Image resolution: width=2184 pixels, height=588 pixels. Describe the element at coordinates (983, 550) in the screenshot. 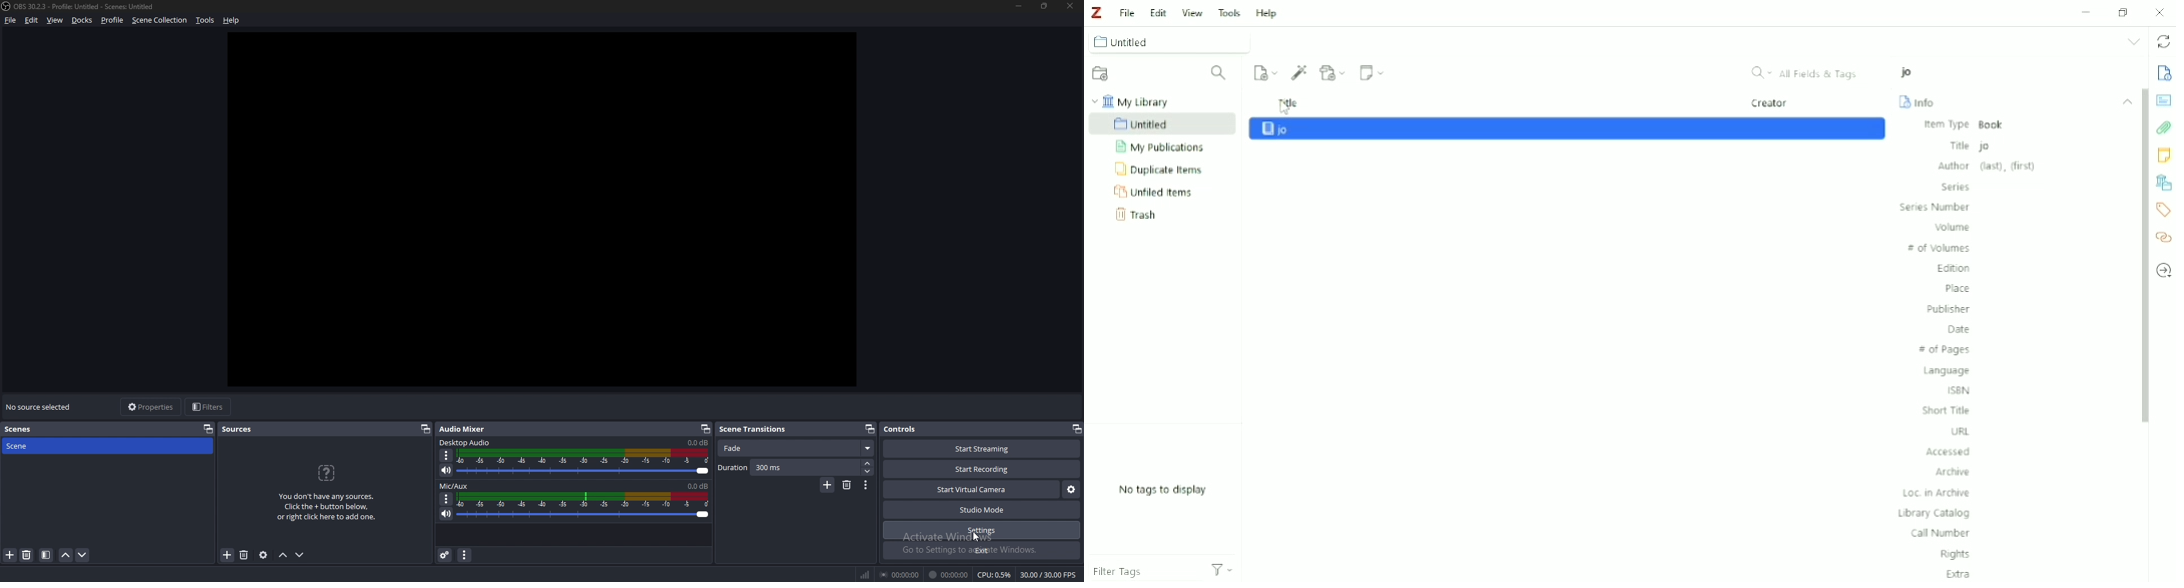

I see `exit` at that location.